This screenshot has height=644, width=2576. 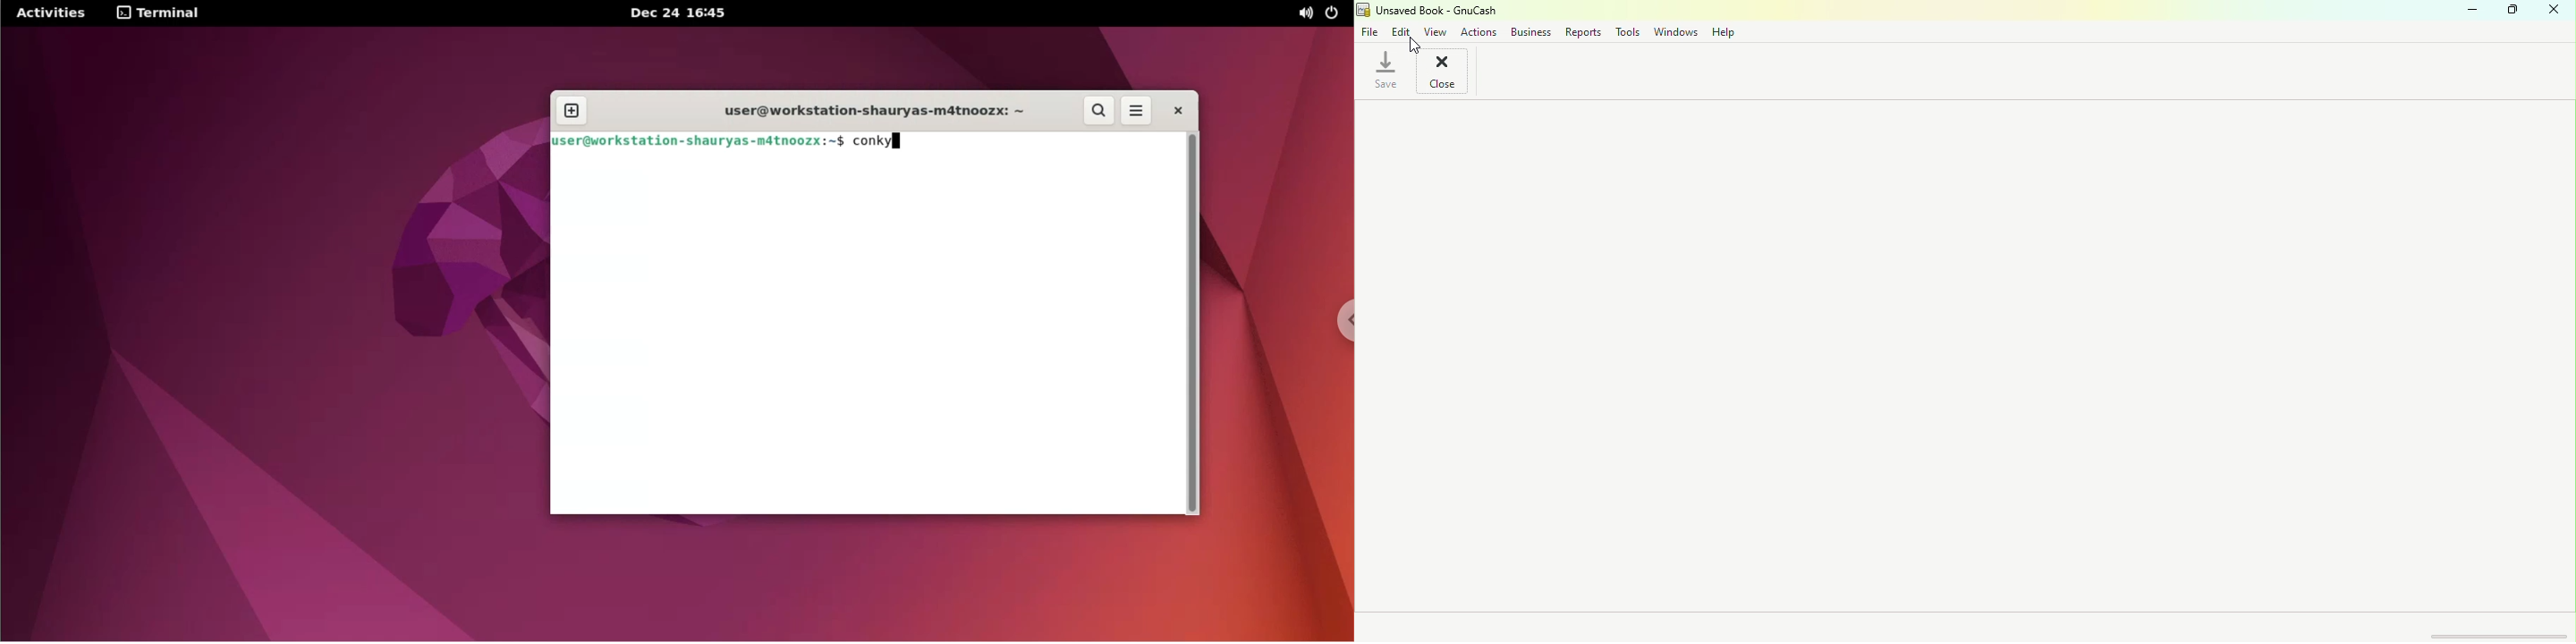 What do you see at coordinates (2557, 13) in the screenshot?
I see `Close` at bounding box center [2557, 13].